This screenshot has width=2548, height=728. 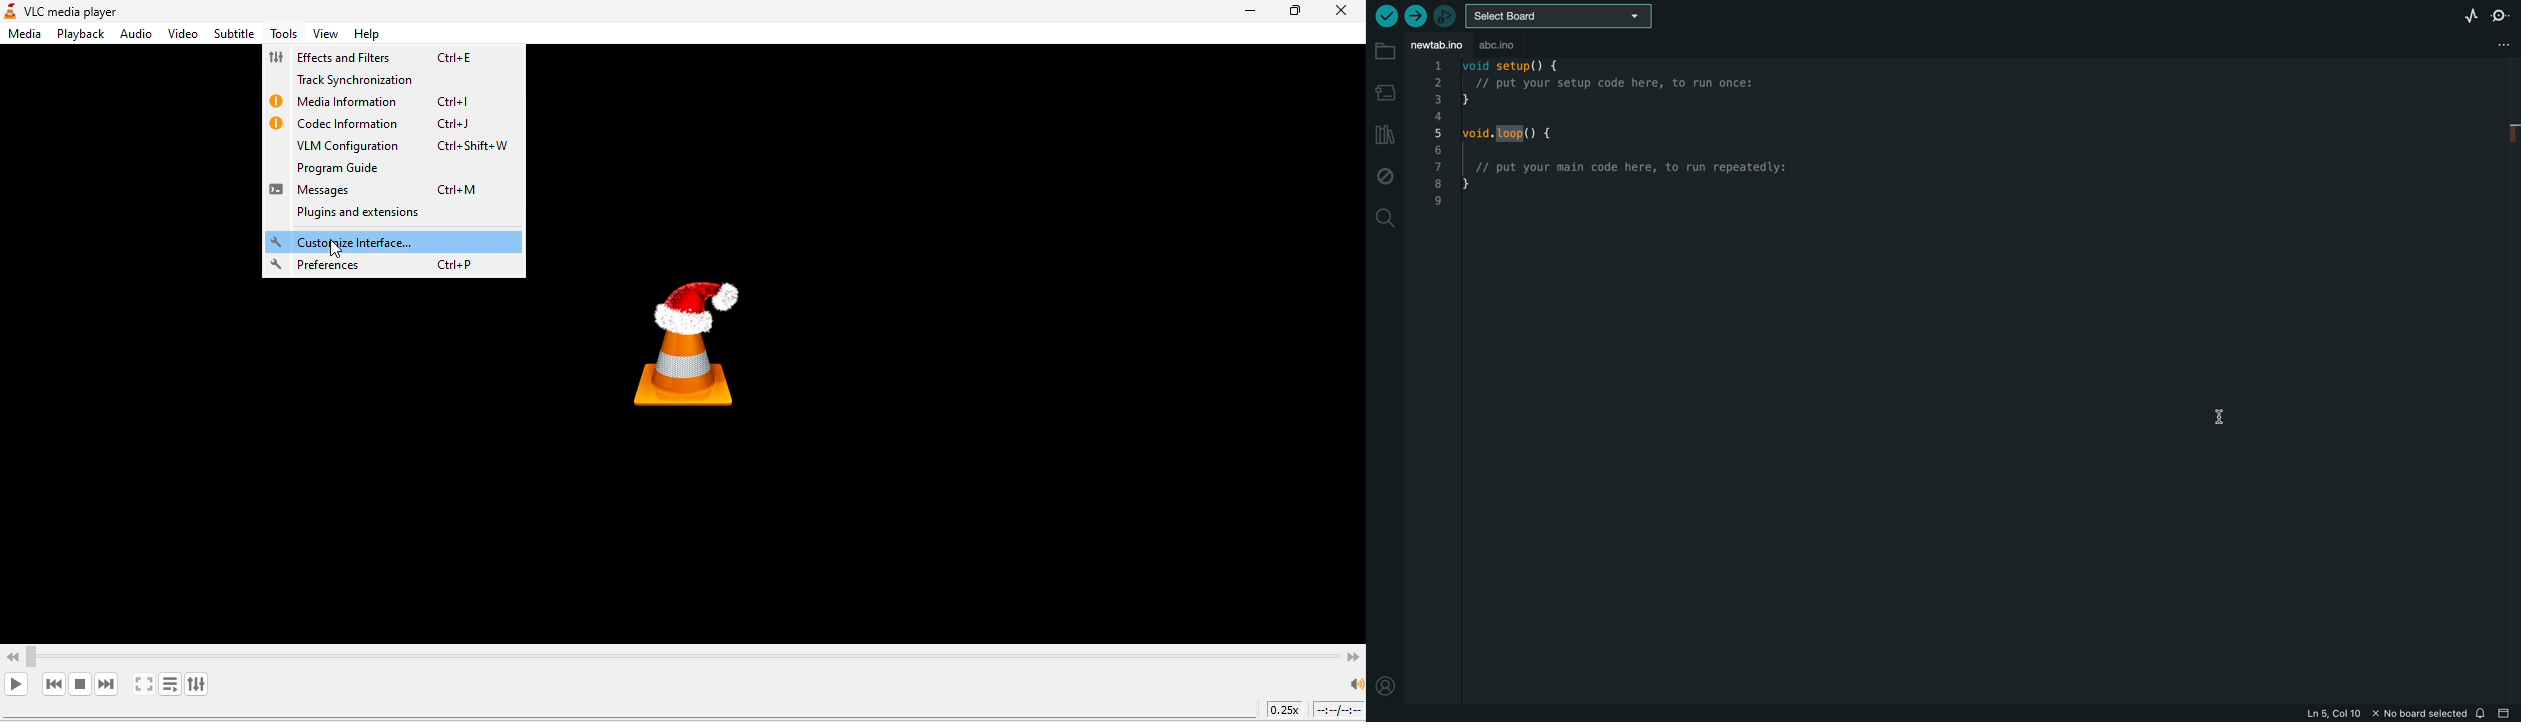 What do you see at coordinates (683, 652) in the screenshot?
I see `Video Scrollbar` at bounding box center [683, 652].